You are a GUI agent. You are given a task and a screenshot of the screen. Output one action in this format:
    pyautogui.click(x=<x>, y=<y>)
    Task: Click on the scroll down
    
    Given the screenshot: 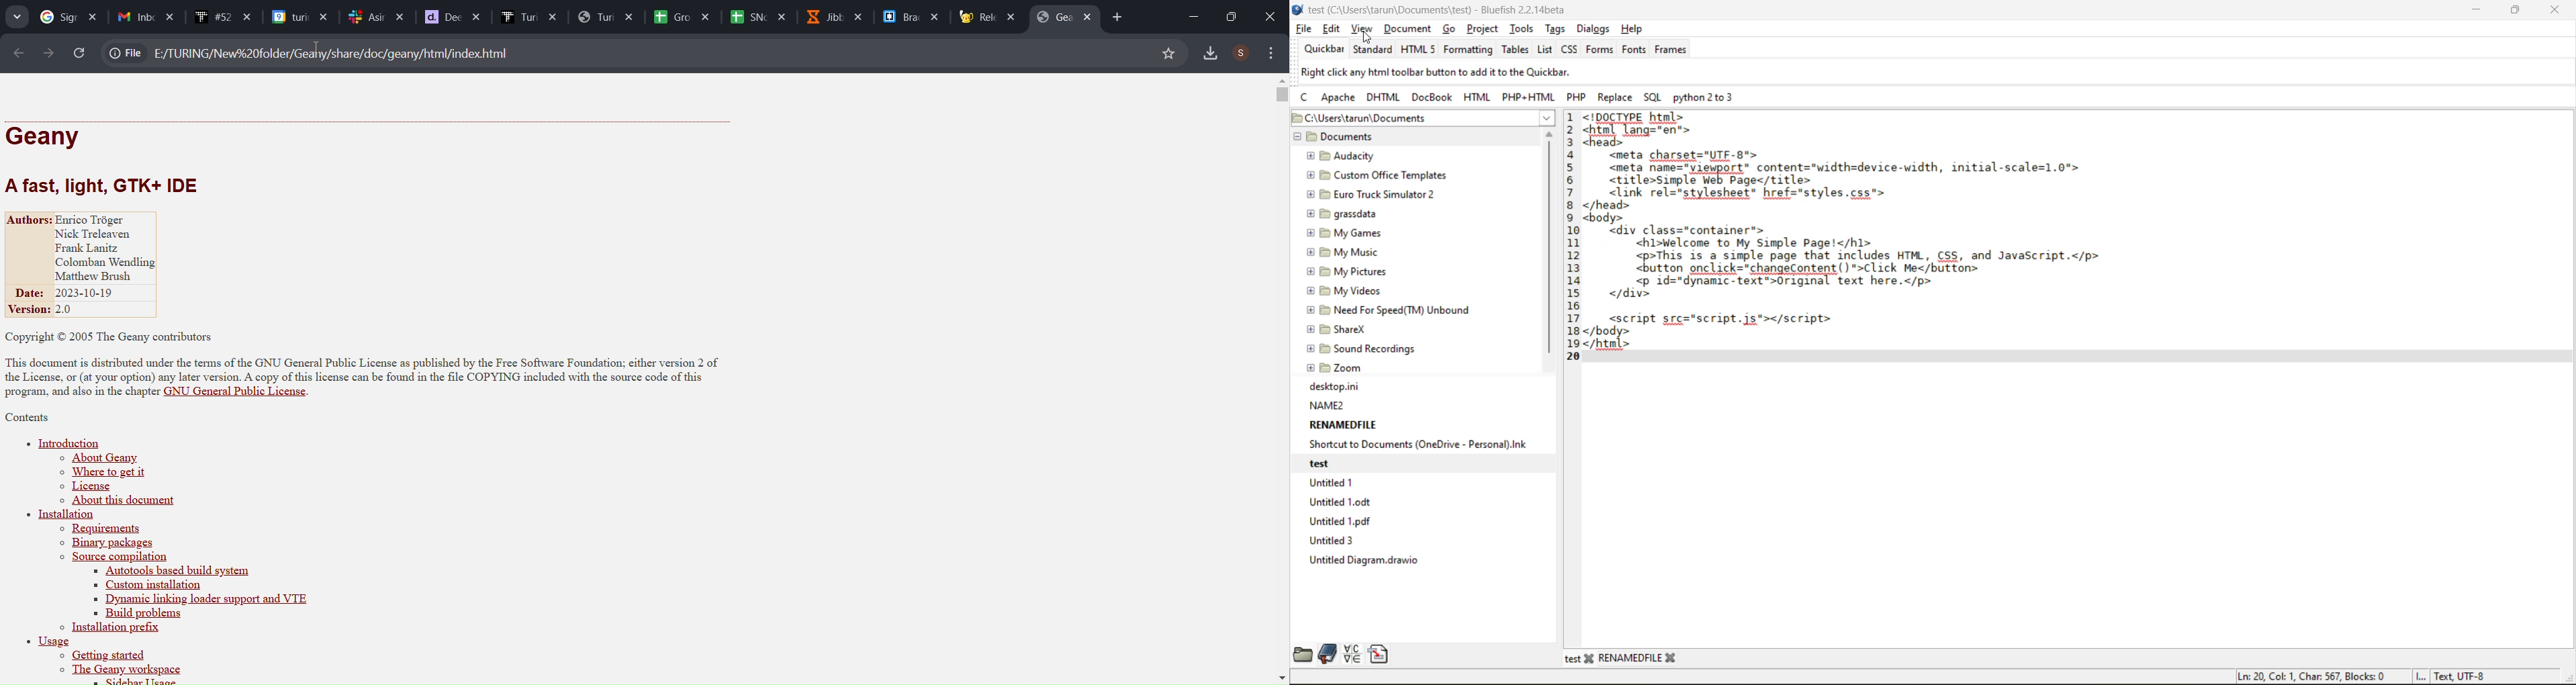 What is the action you would take?
    pyautogui.click(x=1281, y=674)
    